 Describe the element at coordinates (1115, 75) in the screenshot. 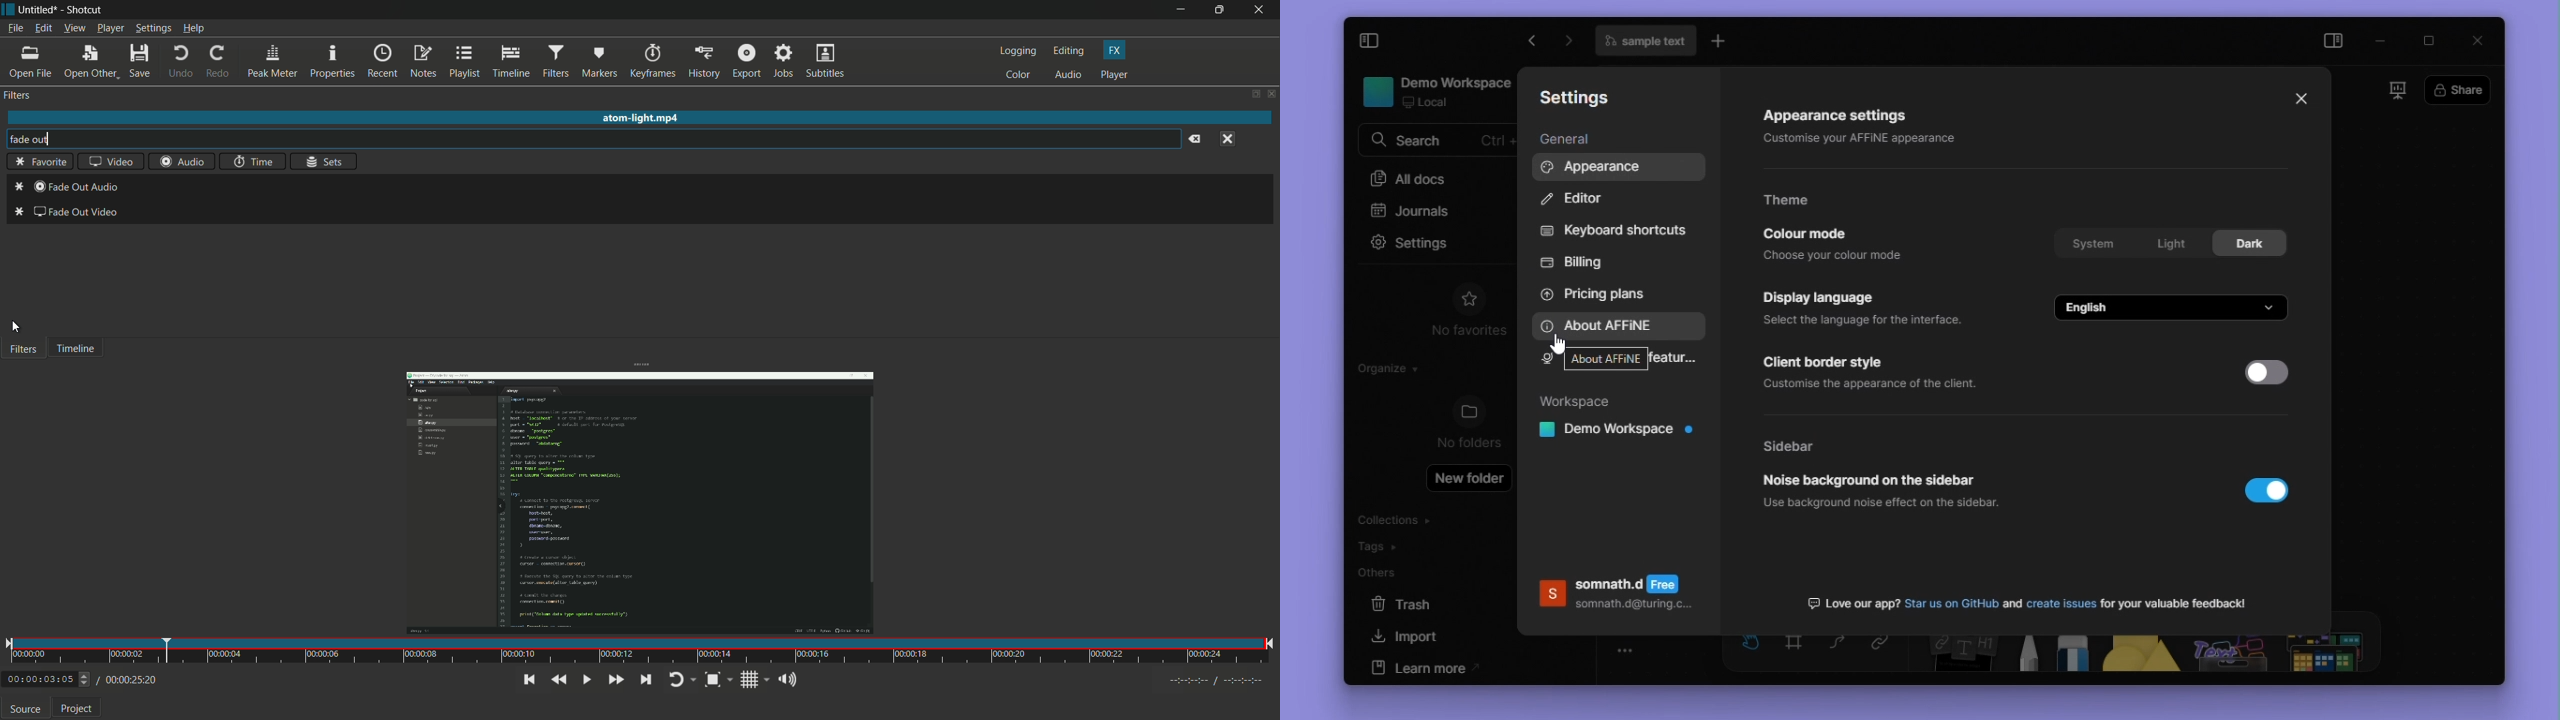

I see `player` at that location.